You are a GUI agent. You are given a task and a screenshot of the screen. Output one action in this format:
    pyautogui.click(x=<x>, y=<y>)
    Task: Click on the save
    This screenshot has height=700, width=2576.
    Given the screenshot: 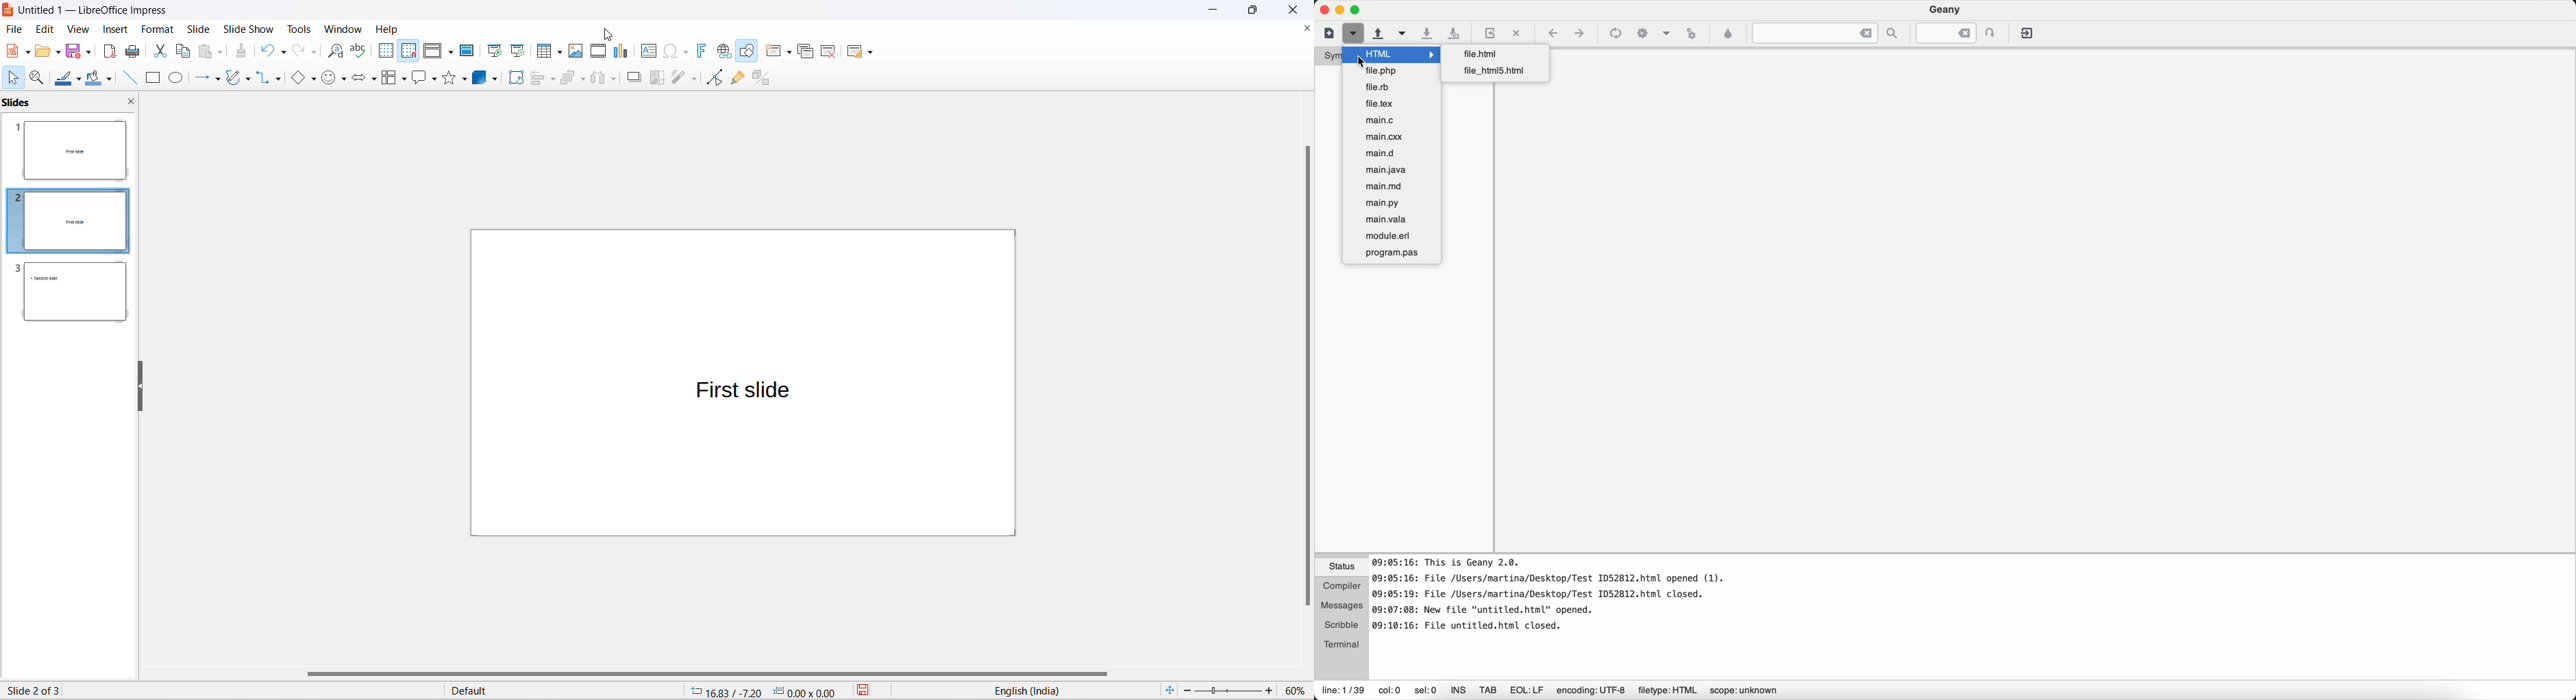 What is the action you would take?
    pyautogui.click(x=861, y=692)
    